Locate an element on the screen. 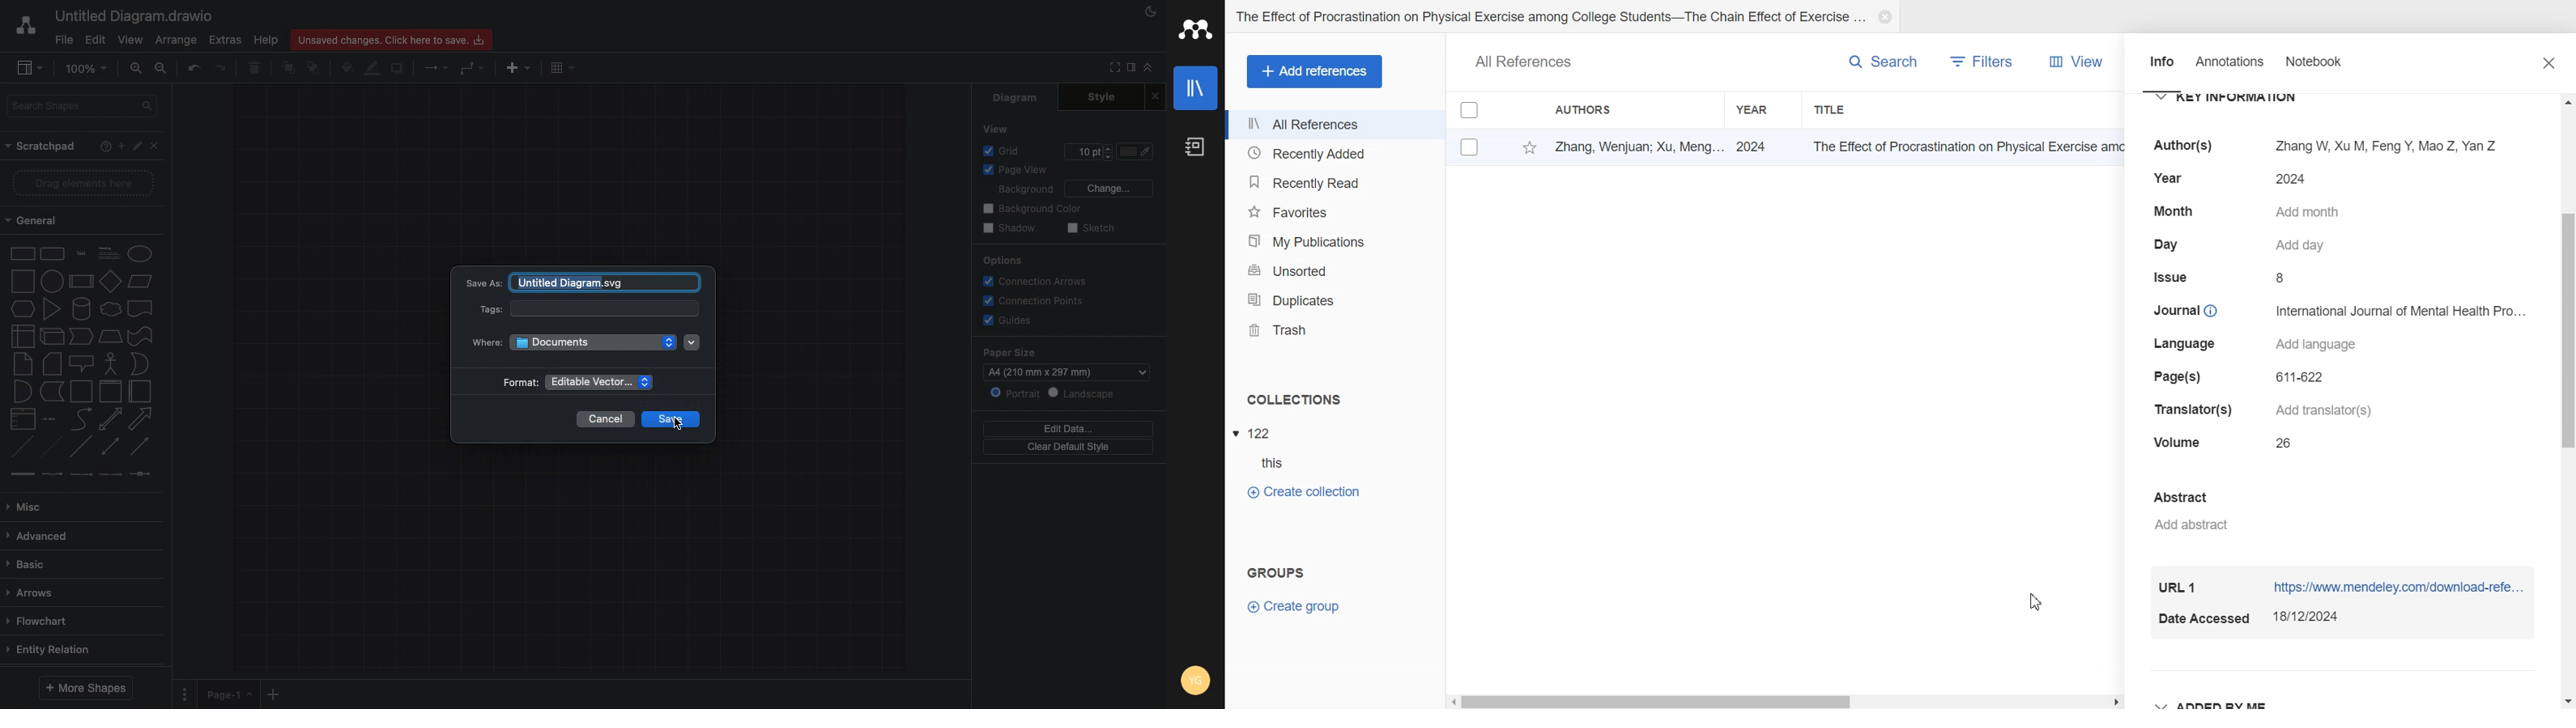 This screenshot has height=728, width=2576. Drag elements here is located at coordinates (79, 185).